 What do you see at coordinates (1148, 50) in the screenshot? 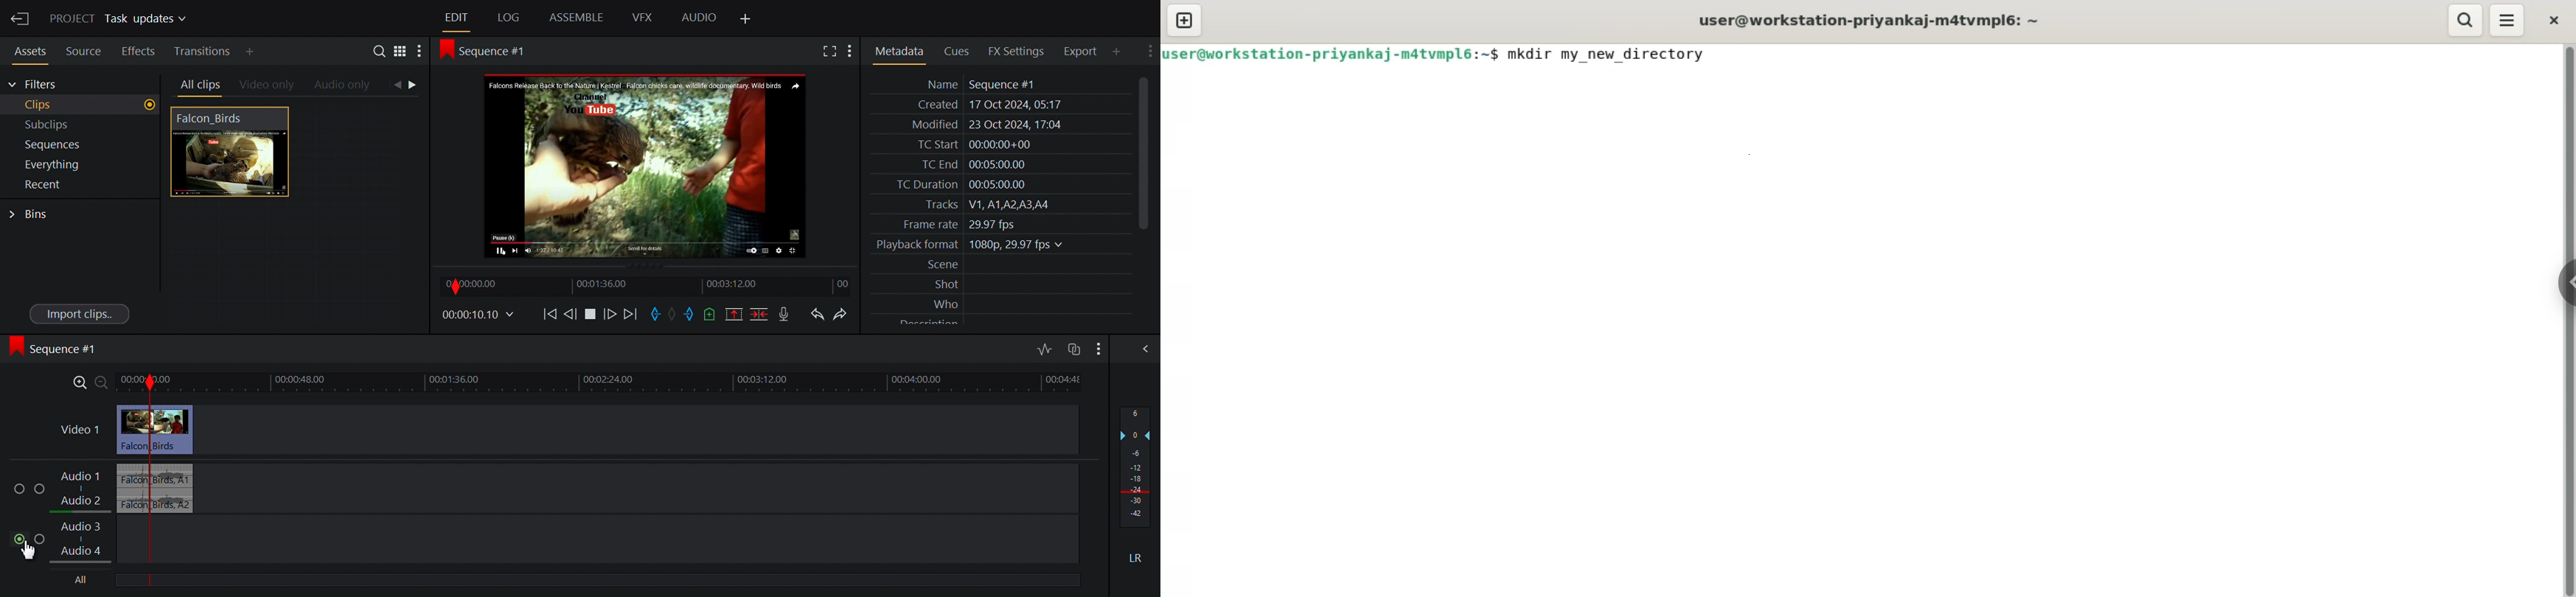
I see `Show settings menu` at bounding box center [1148, 50].